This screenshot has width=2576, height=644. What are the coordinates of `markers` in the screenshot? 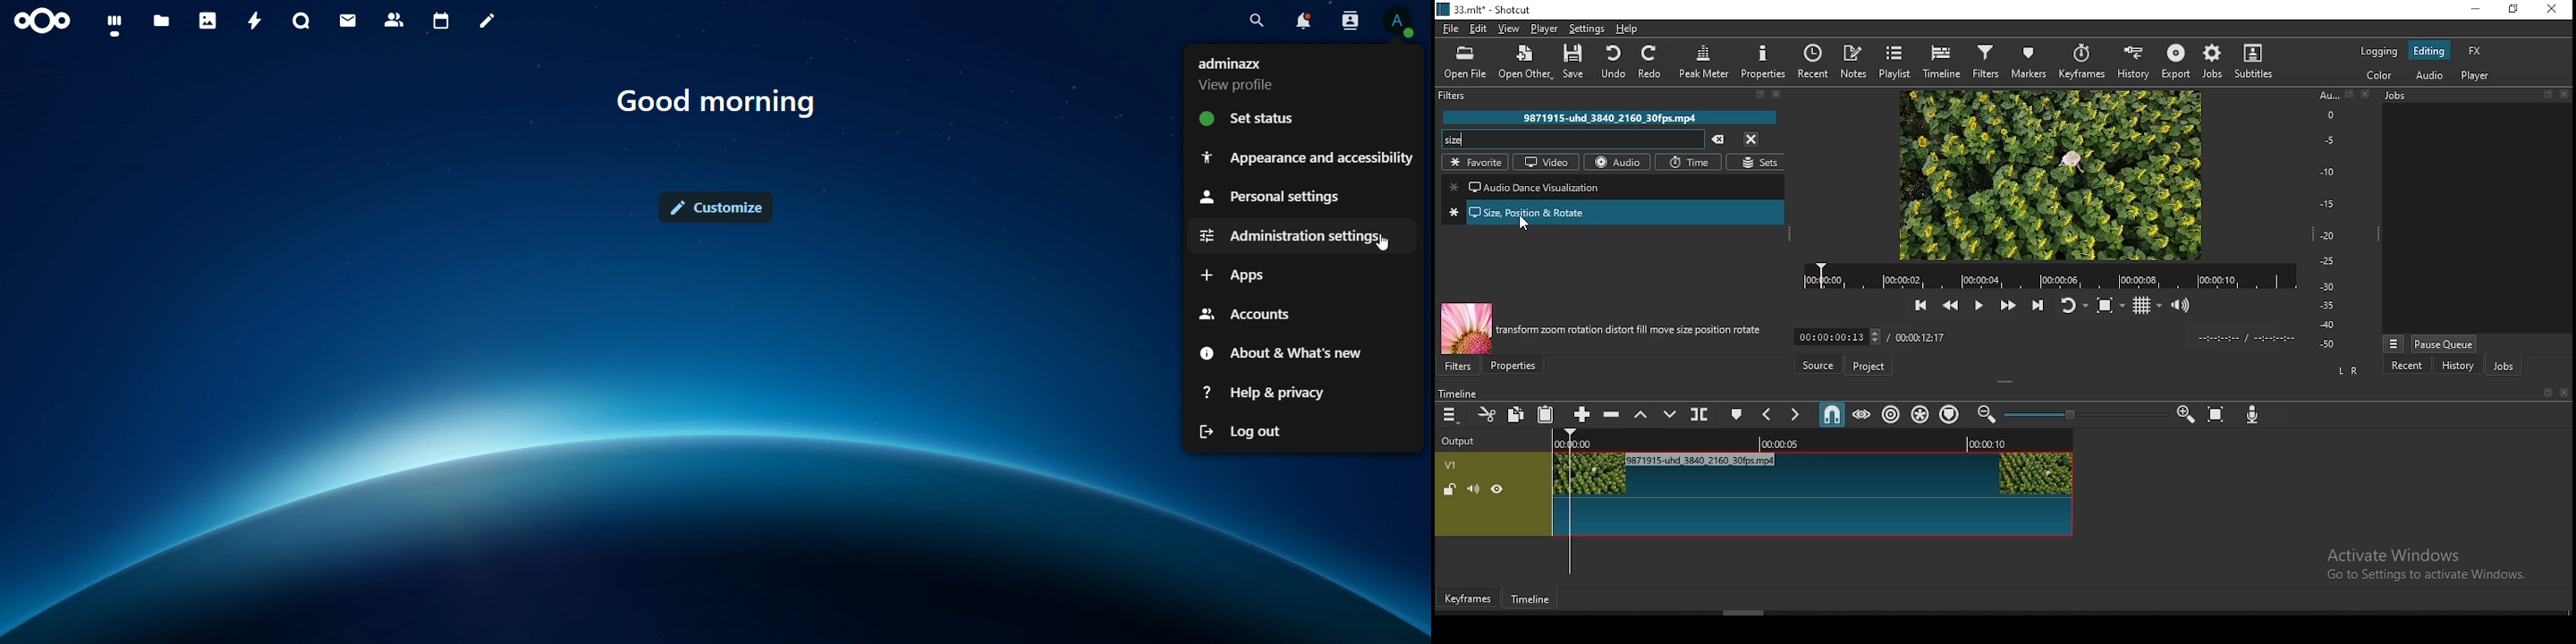 It's located at (2031, 60).